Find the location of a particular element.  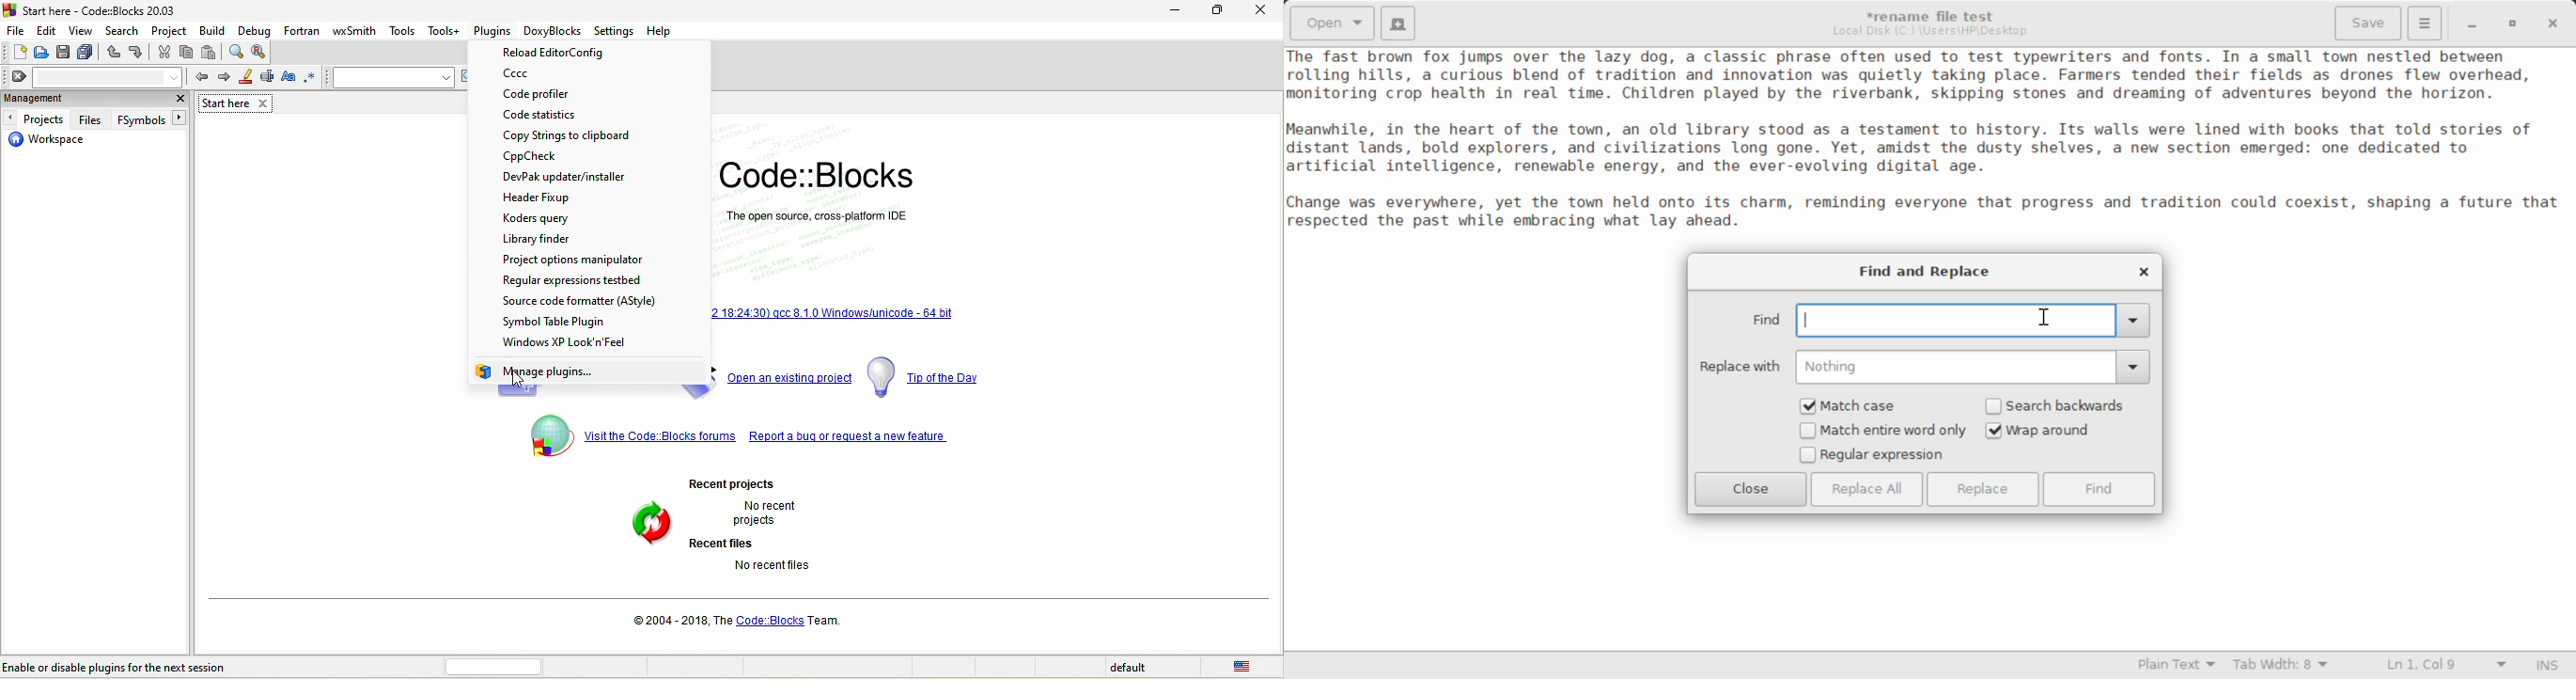

plugins is located at coordinates (494, 32).